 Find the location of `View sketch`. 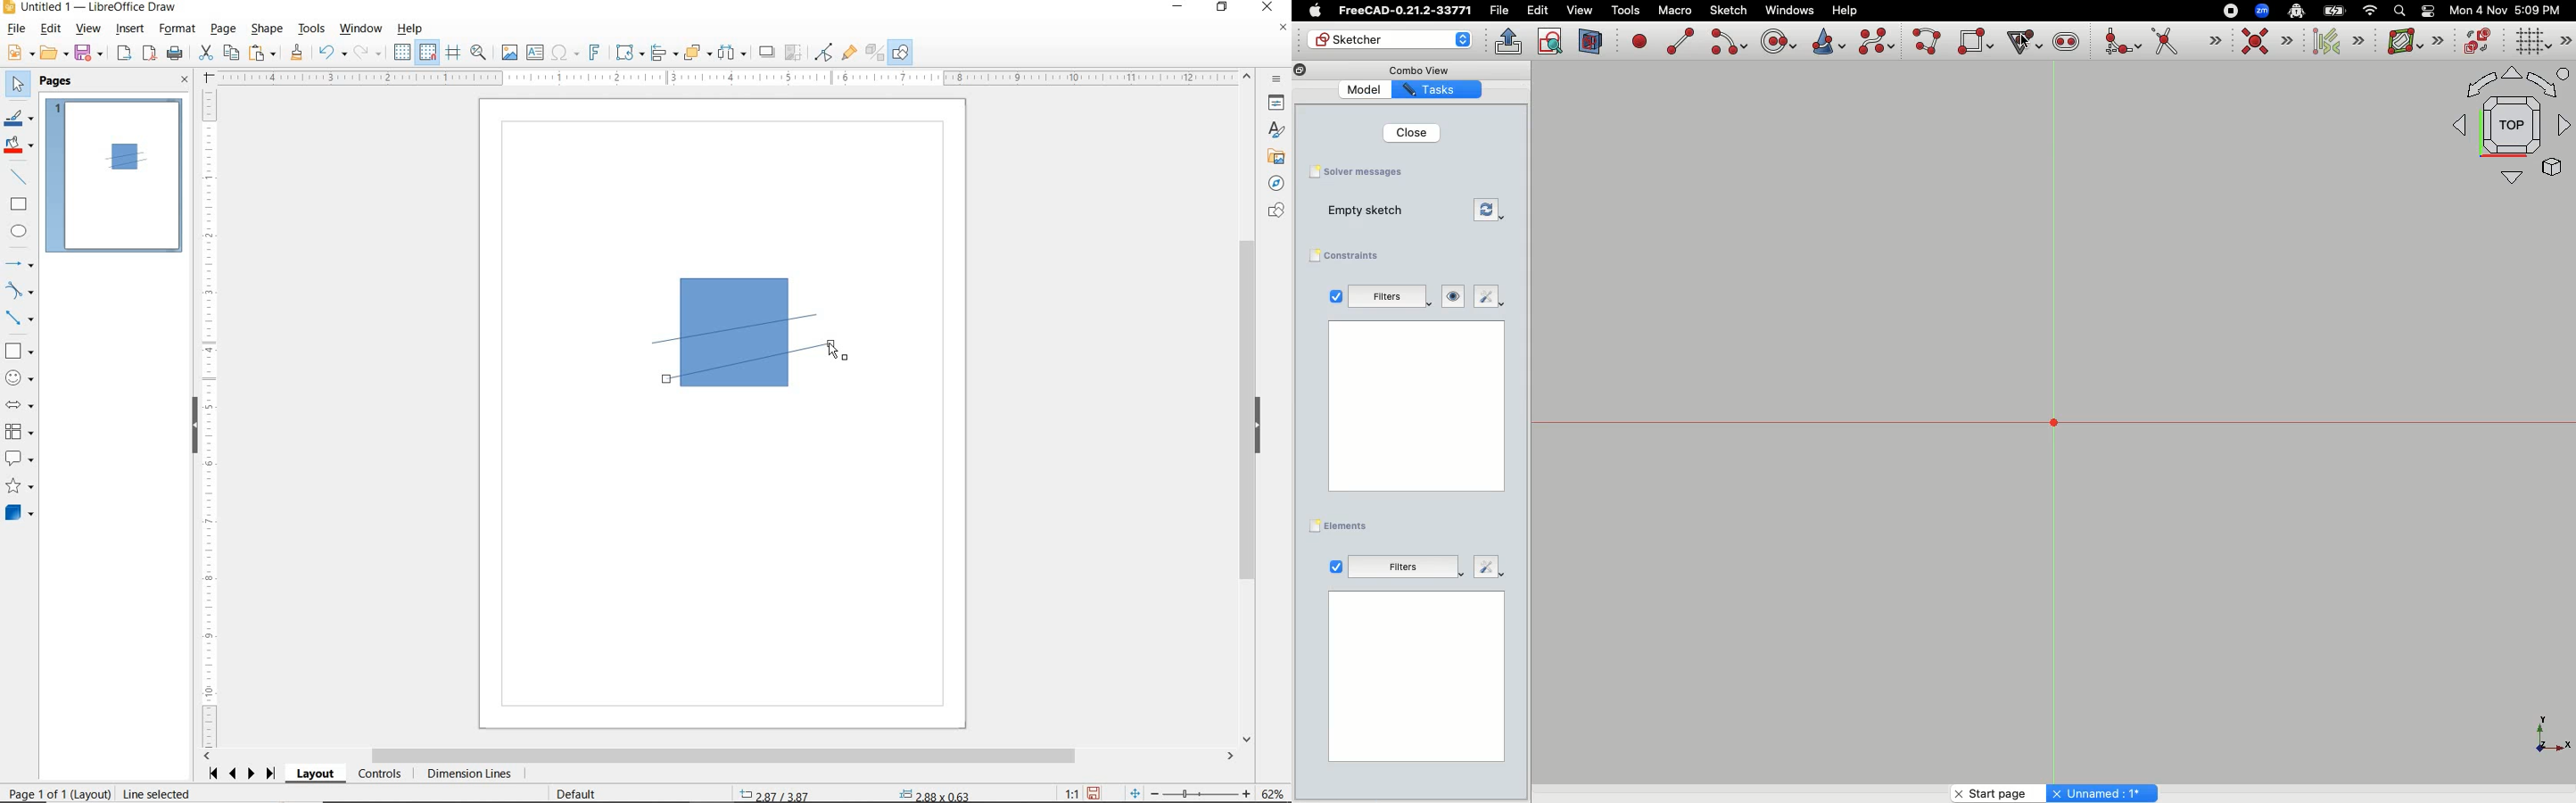

View sketch is located at coordinates (1551, 42).